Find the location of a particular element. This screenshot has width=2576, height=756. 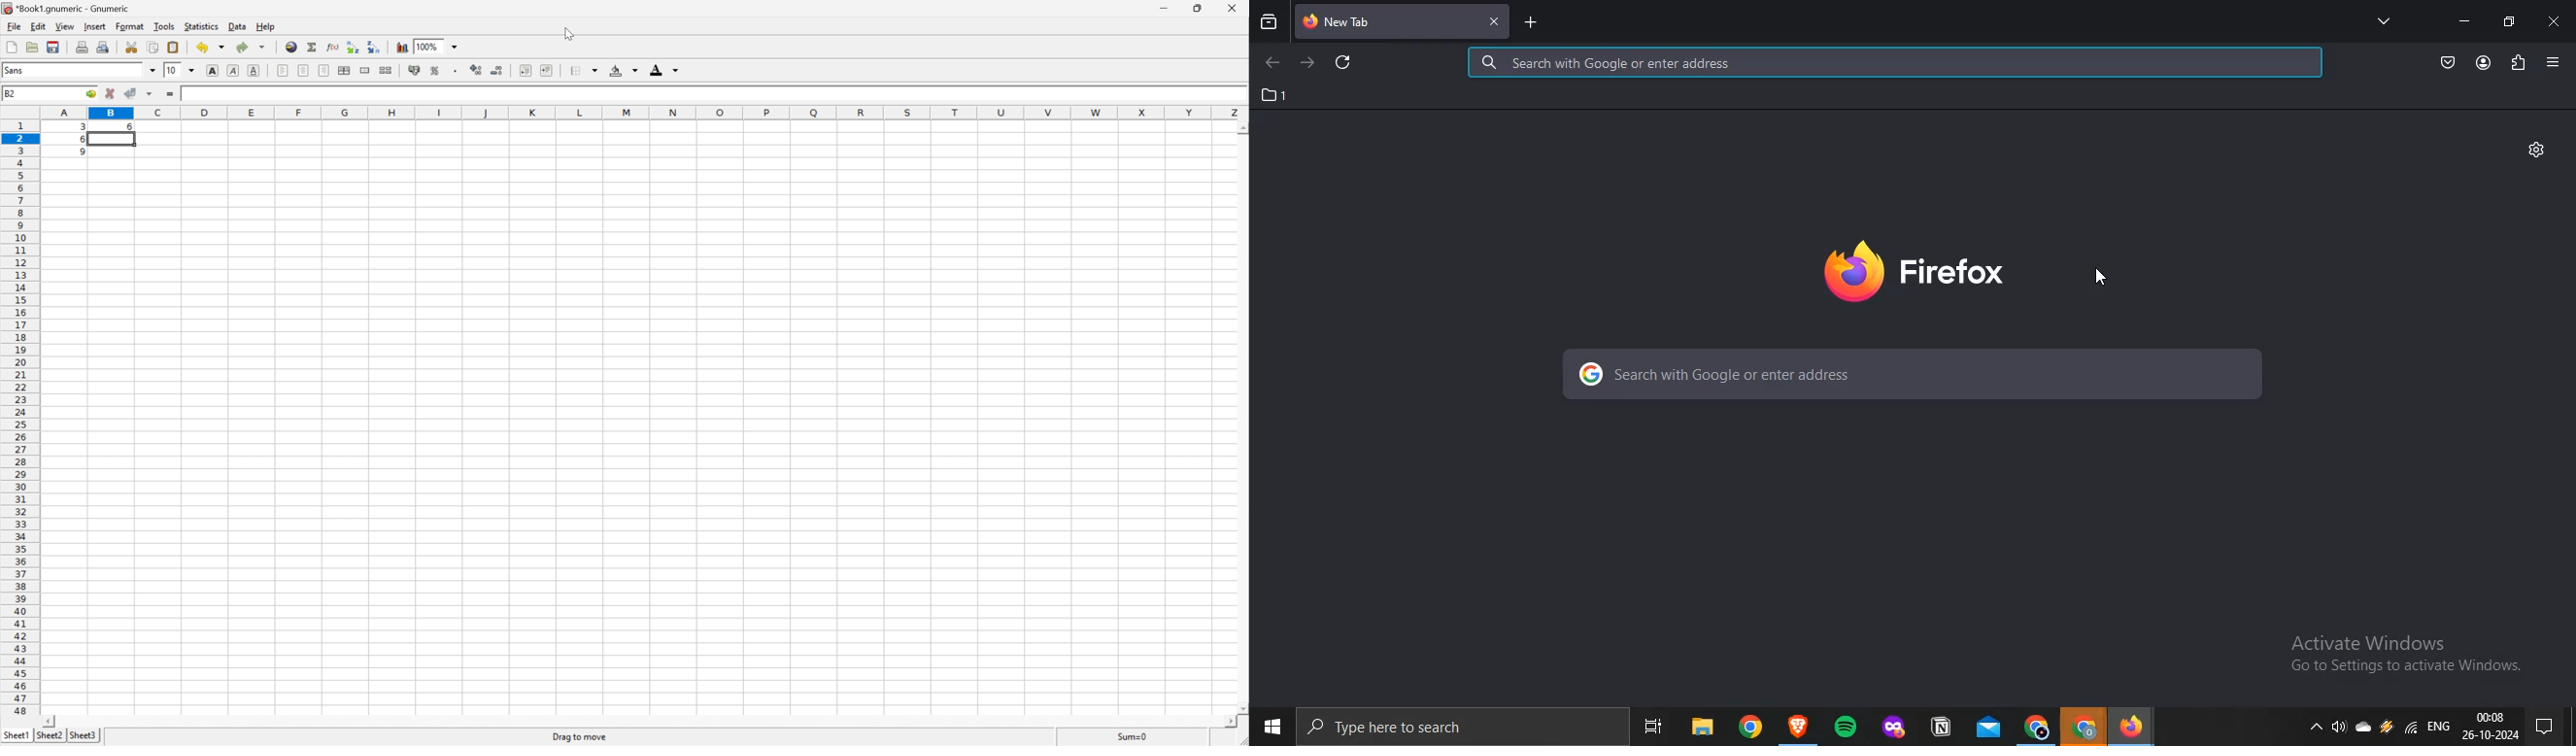

account is located at coordinates (2484, 63).